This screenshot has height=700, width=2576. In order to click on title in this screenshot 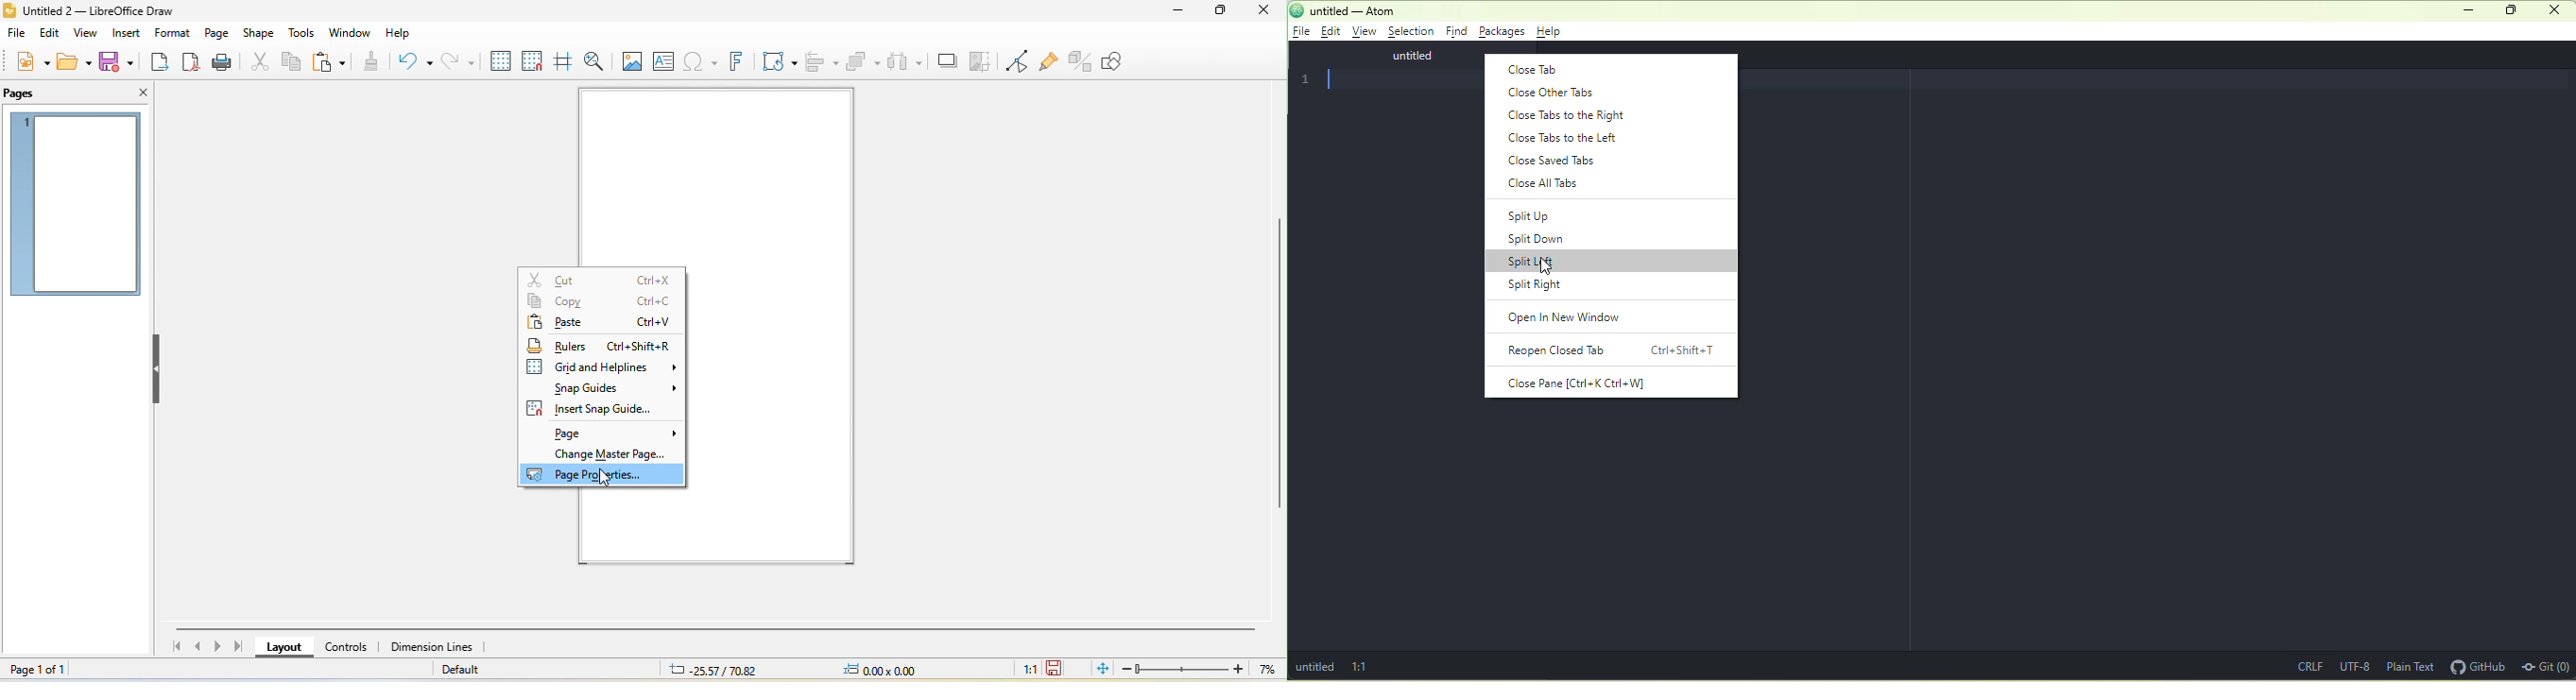, I will do `click(115, 9)`.